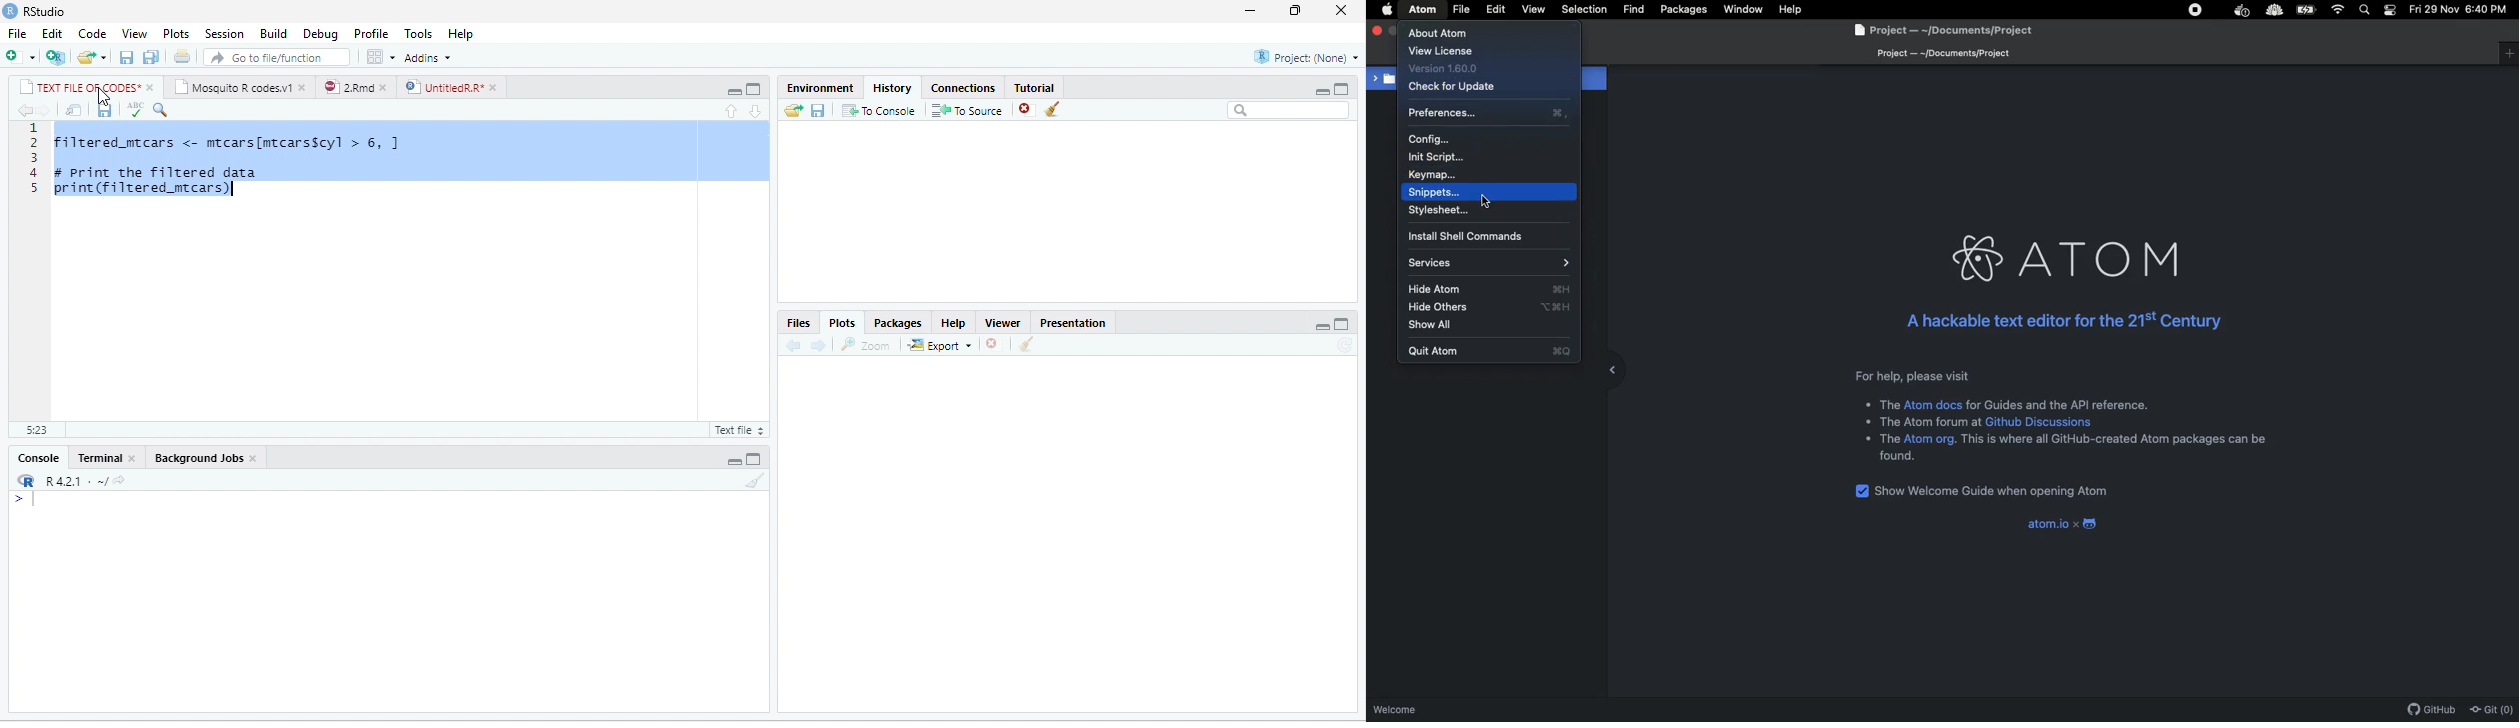 The height and width of the screenshot is (728, 2520). What do you see at coordinates (496, 88) in the screenshot?
I see `close` at bounding box center [496, 88].